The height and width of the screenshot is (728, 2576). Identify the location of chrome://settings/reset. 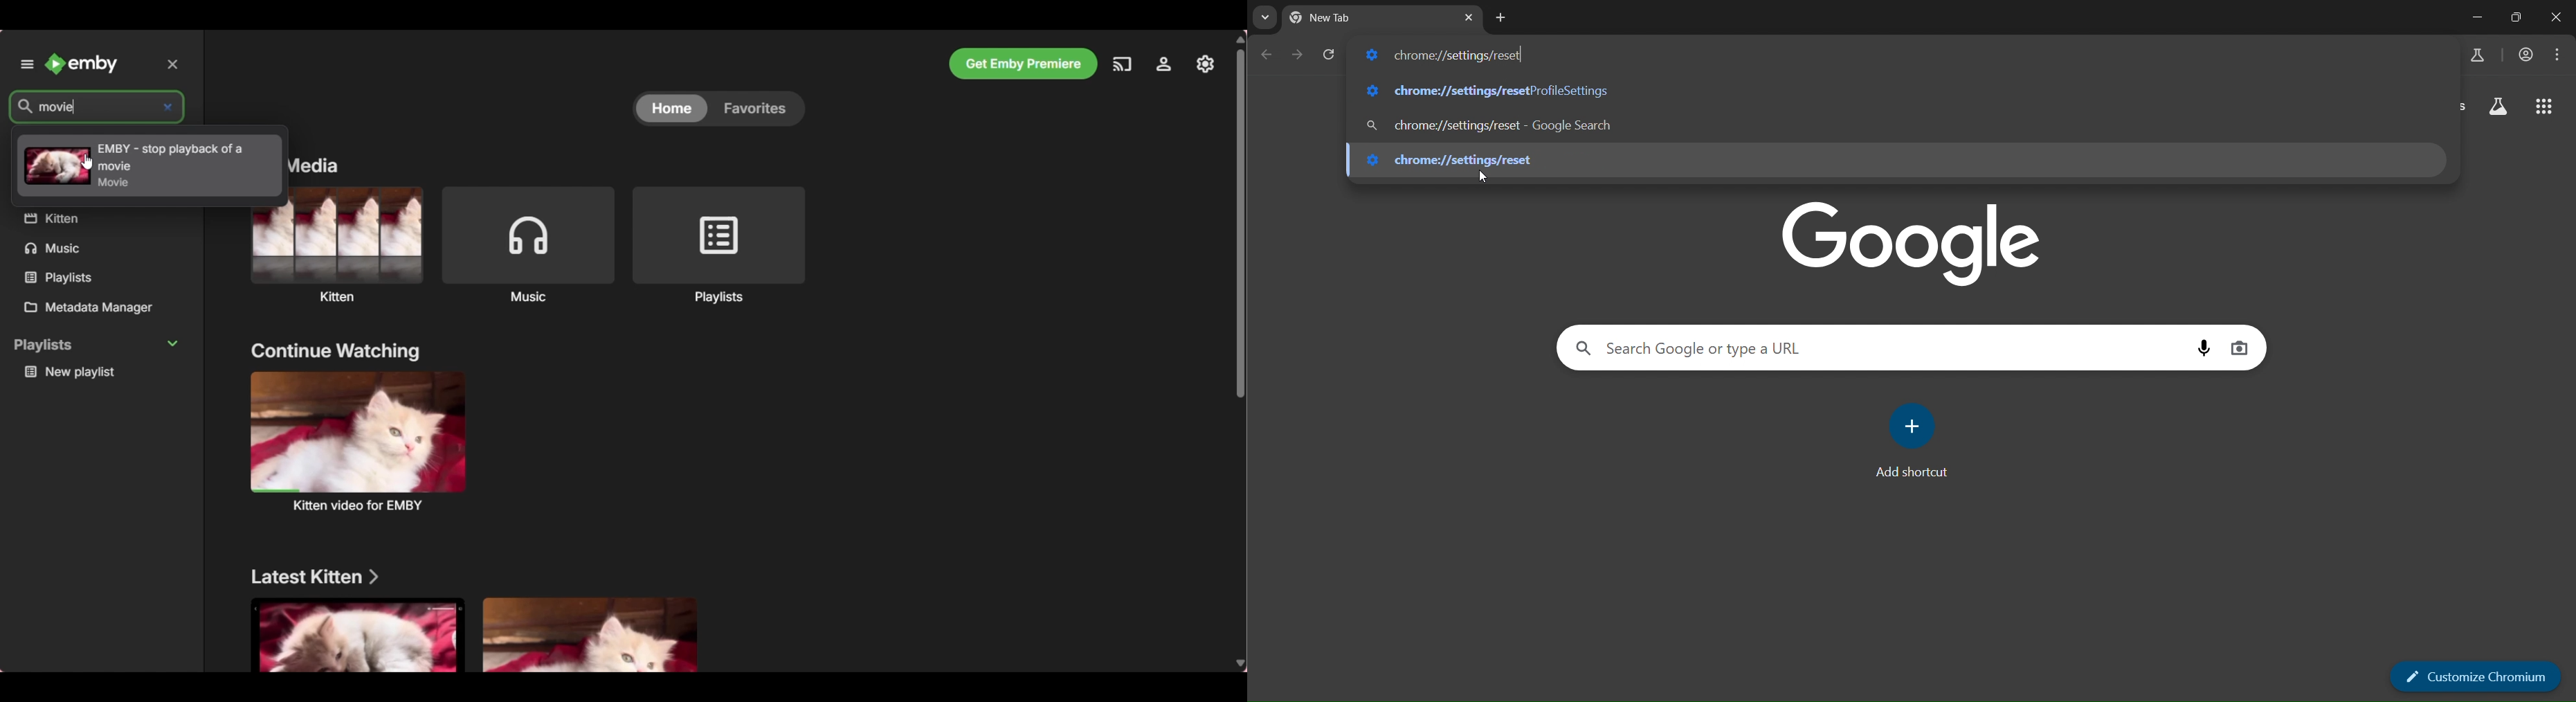
(1491, 88).